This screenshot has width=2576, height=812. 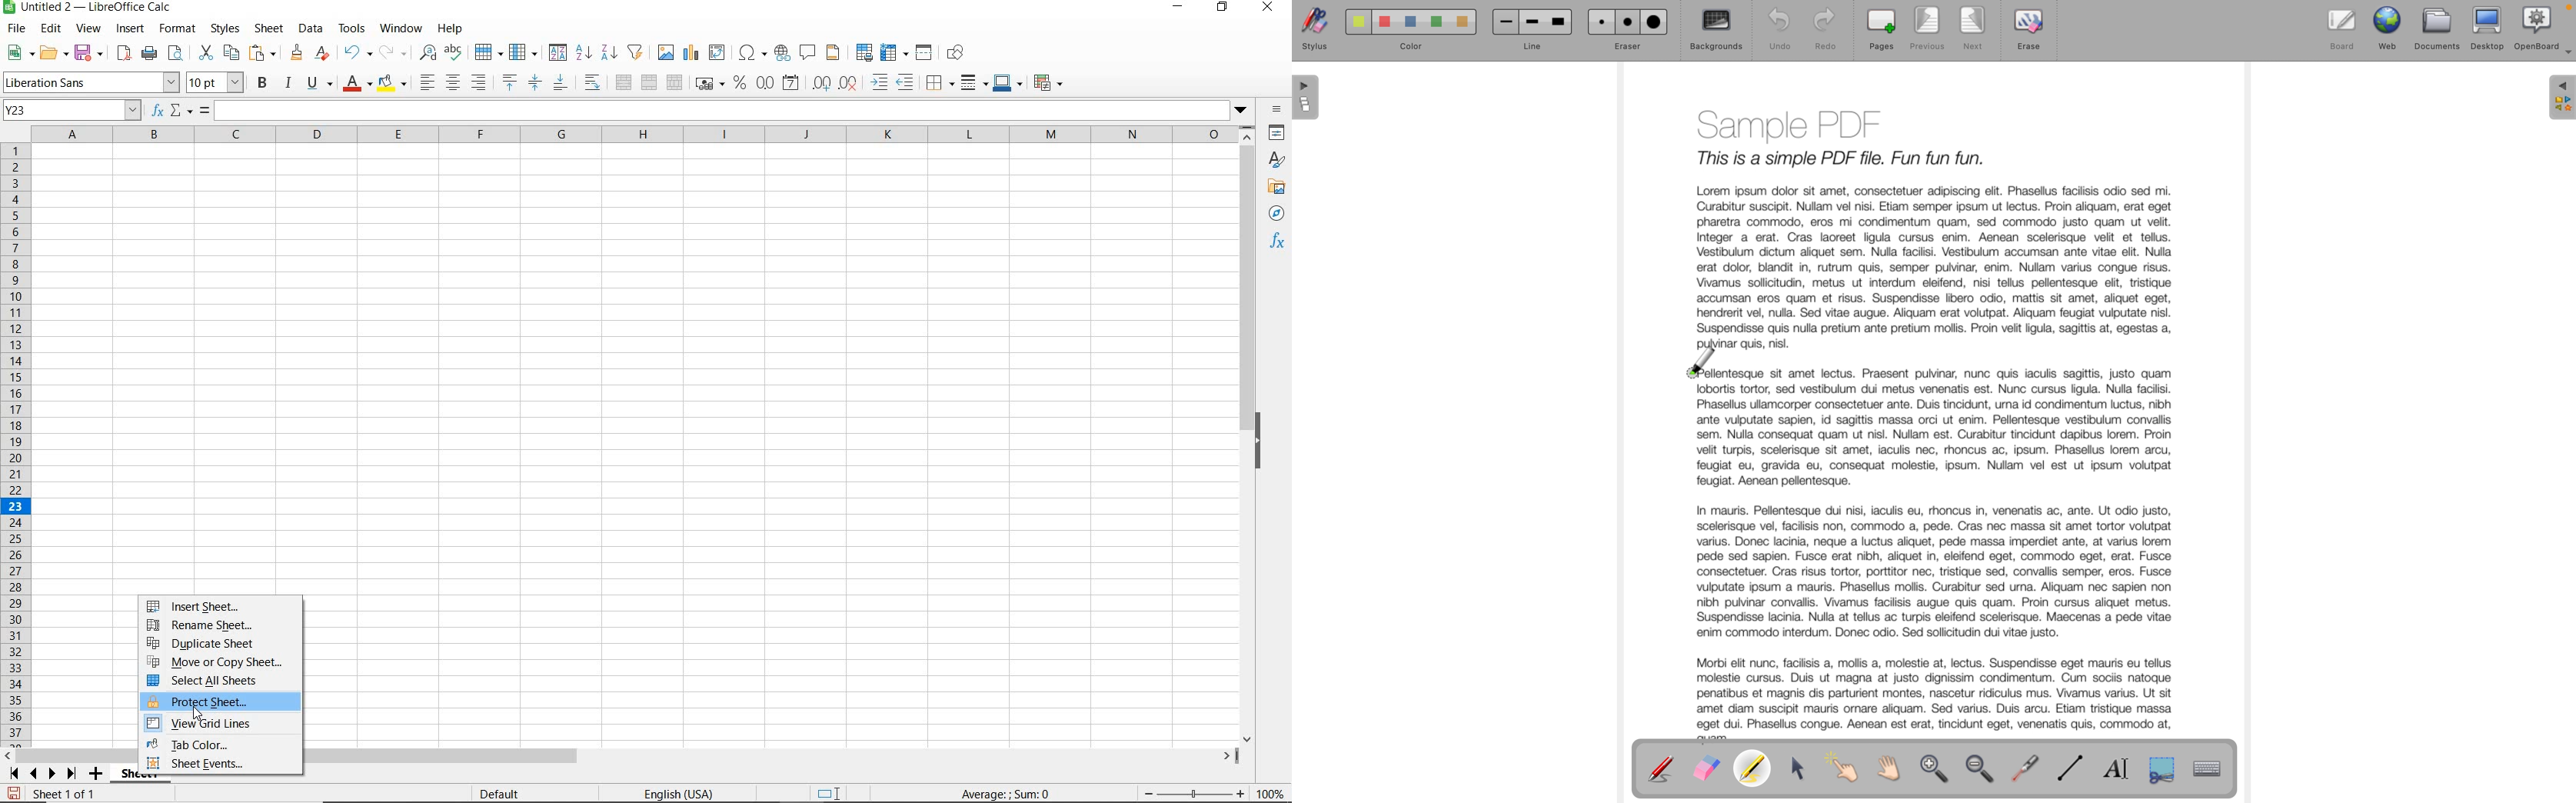 I want to click on GALLERY, so click(x=1276, y=189).